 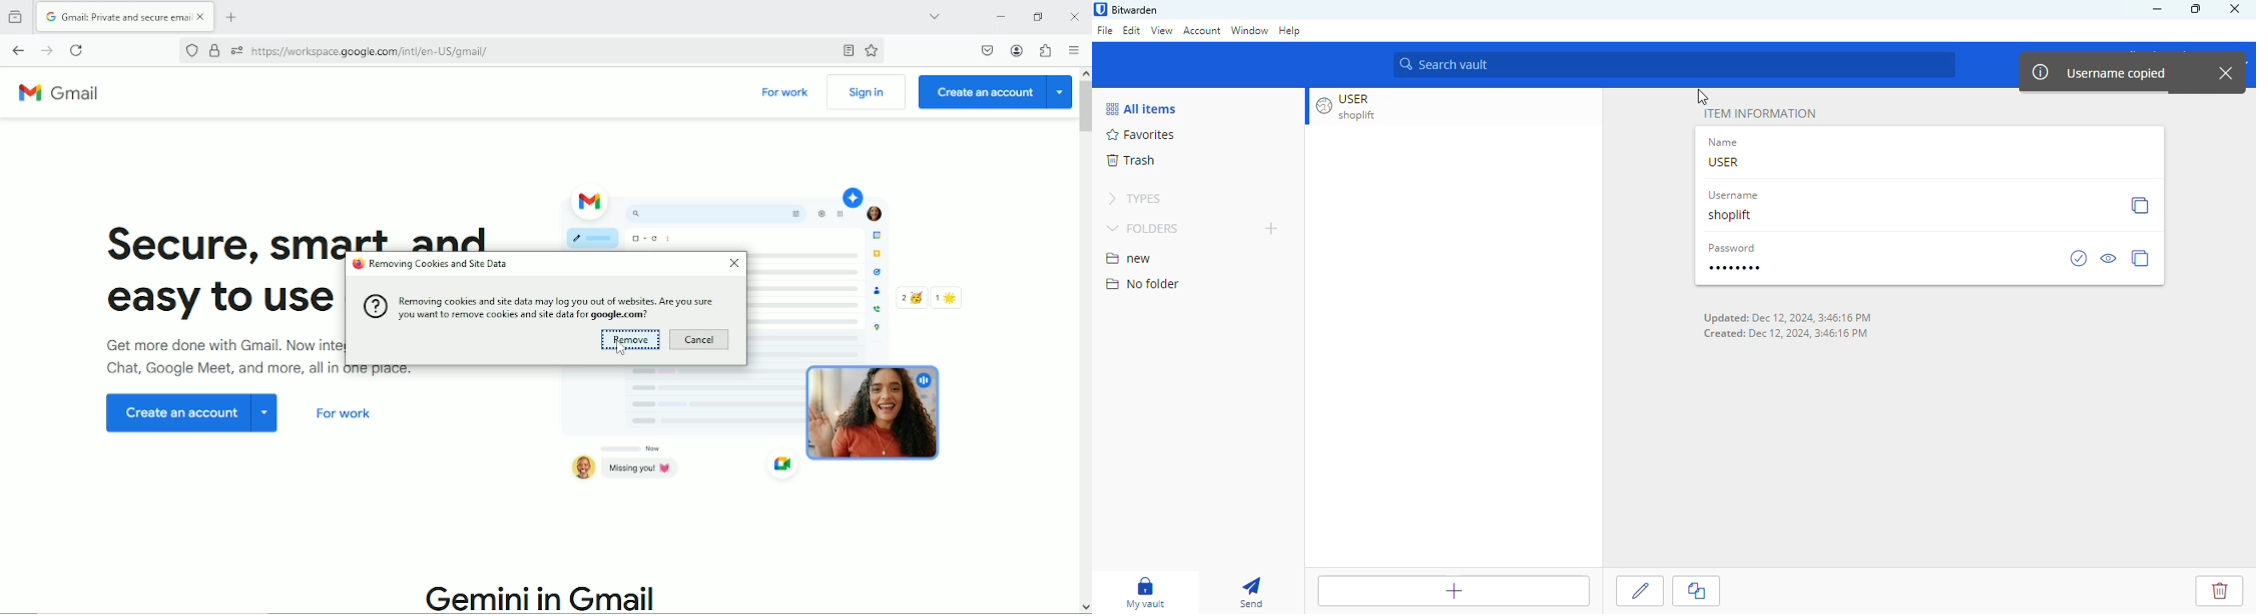 I want to click on new, so click(x=1130, y=258).